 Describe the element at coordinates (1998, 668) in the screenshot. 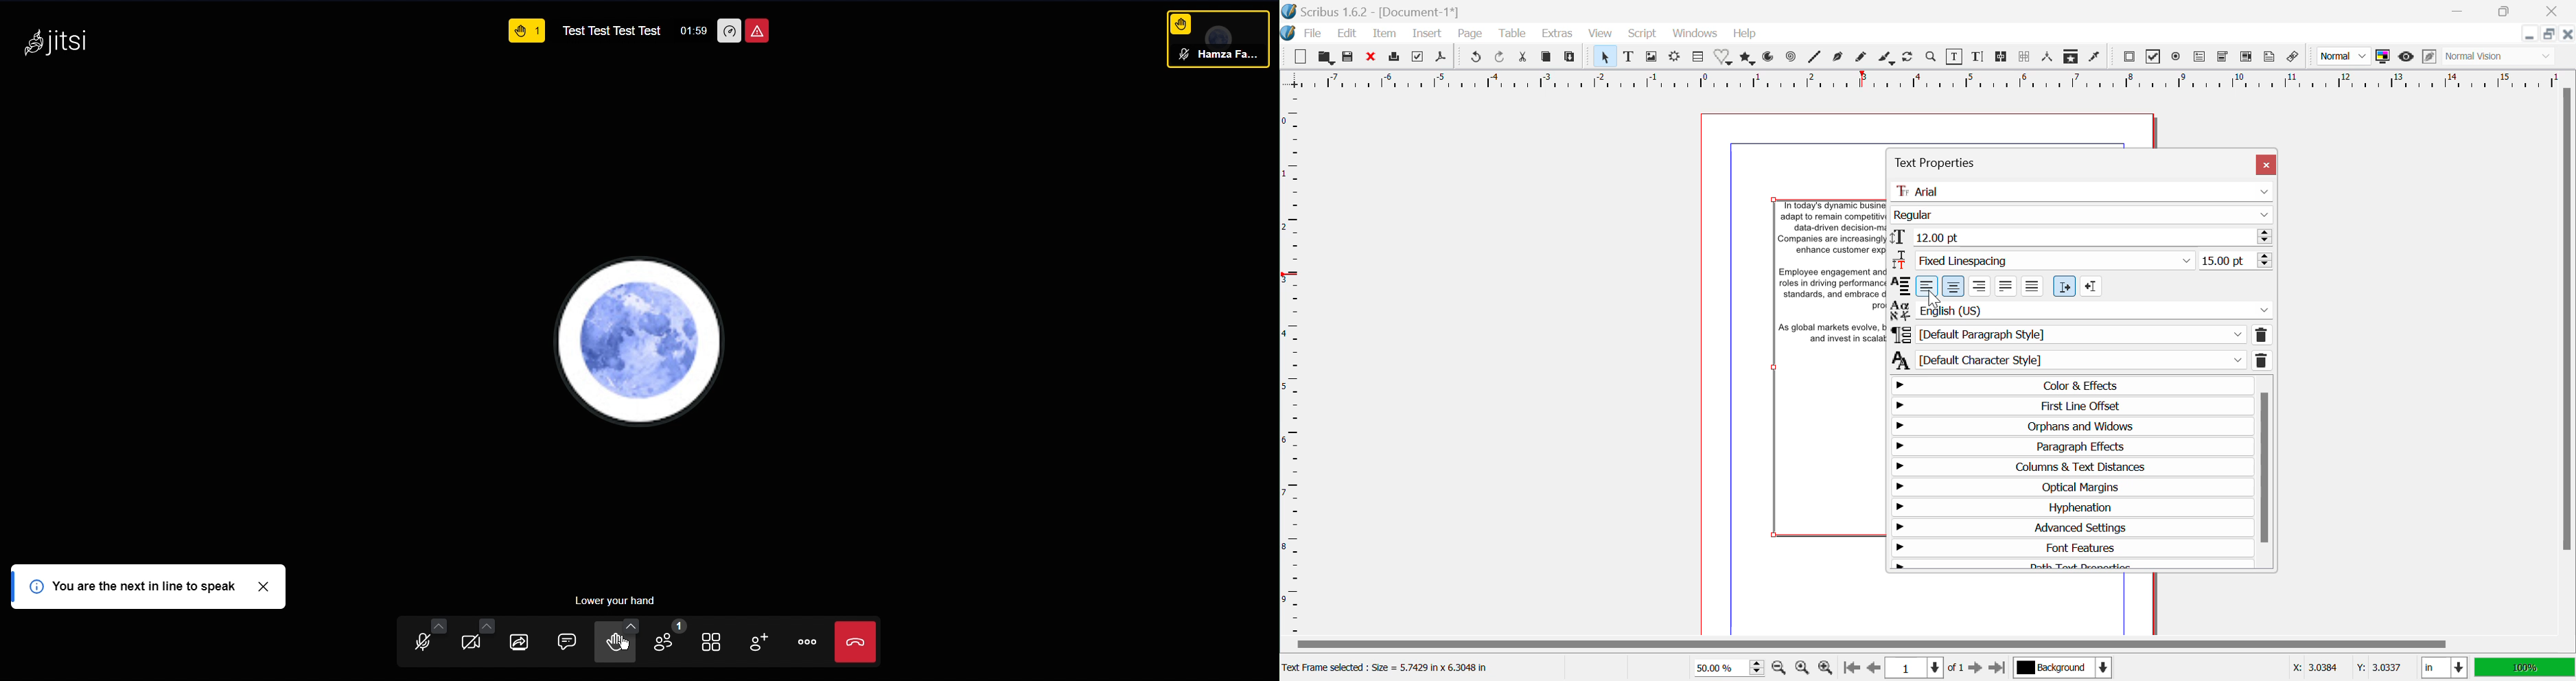

I see `Last Page` at that location.